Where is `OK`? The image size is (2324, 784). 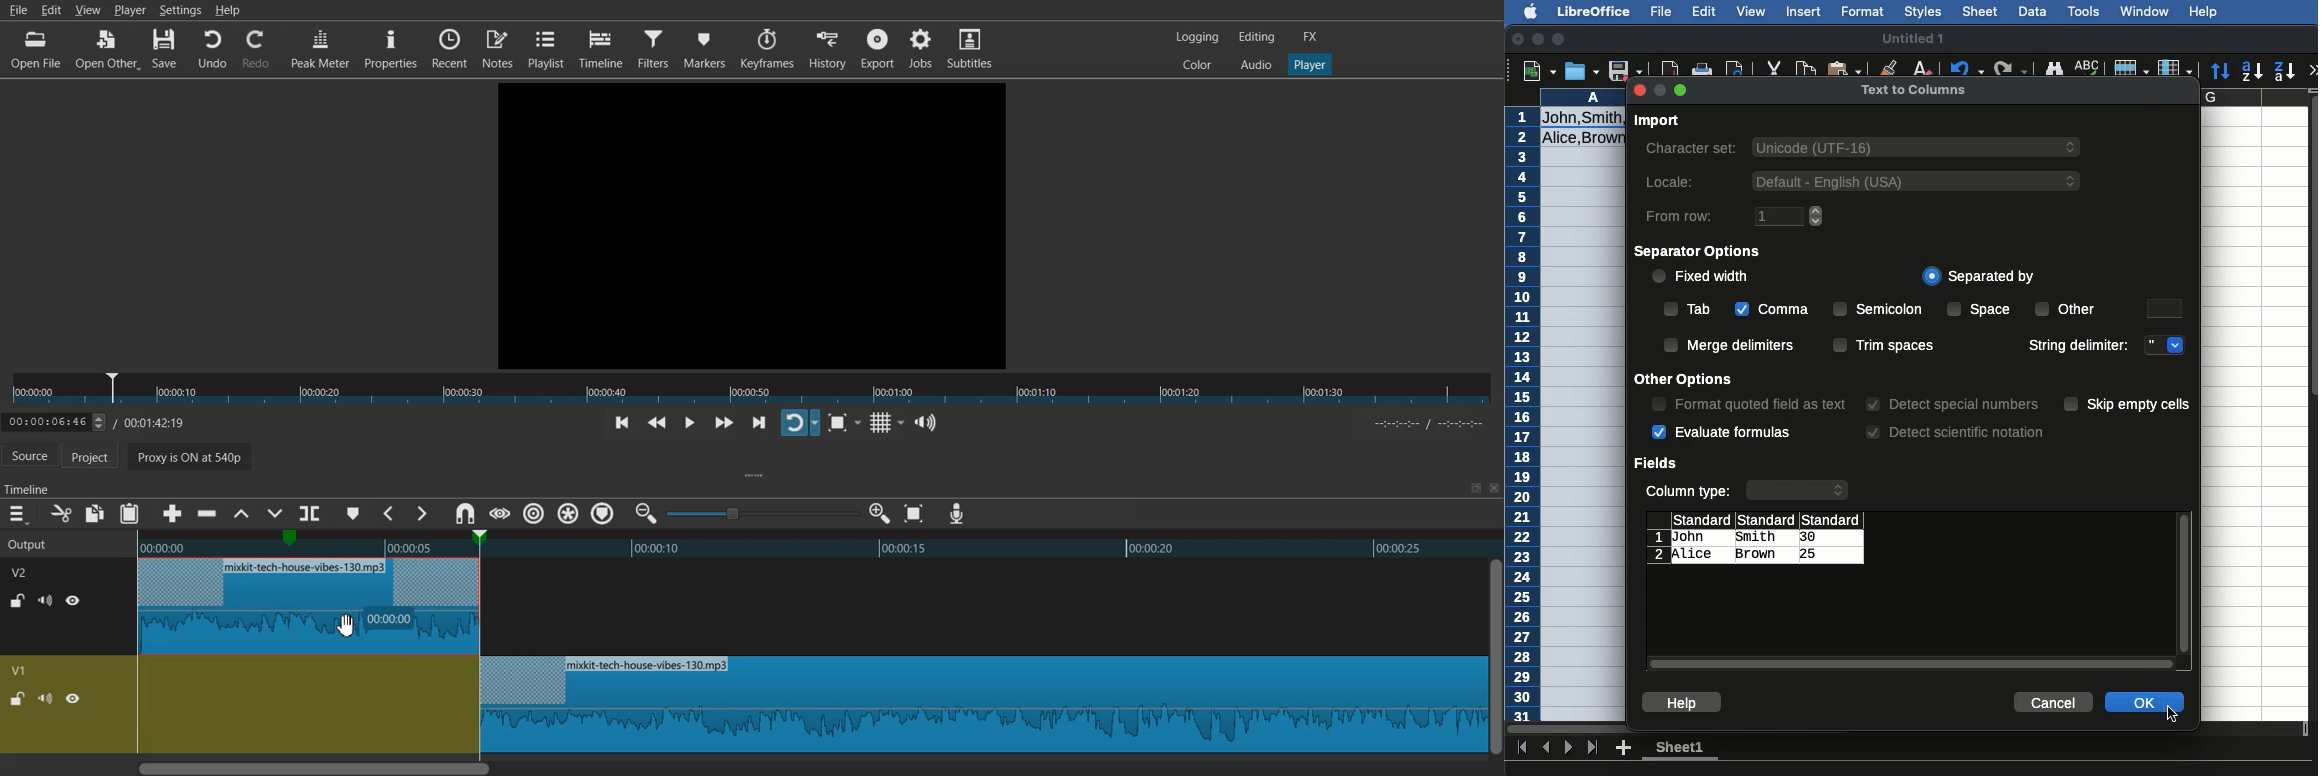
OK is located at coordinates (2143, 704).